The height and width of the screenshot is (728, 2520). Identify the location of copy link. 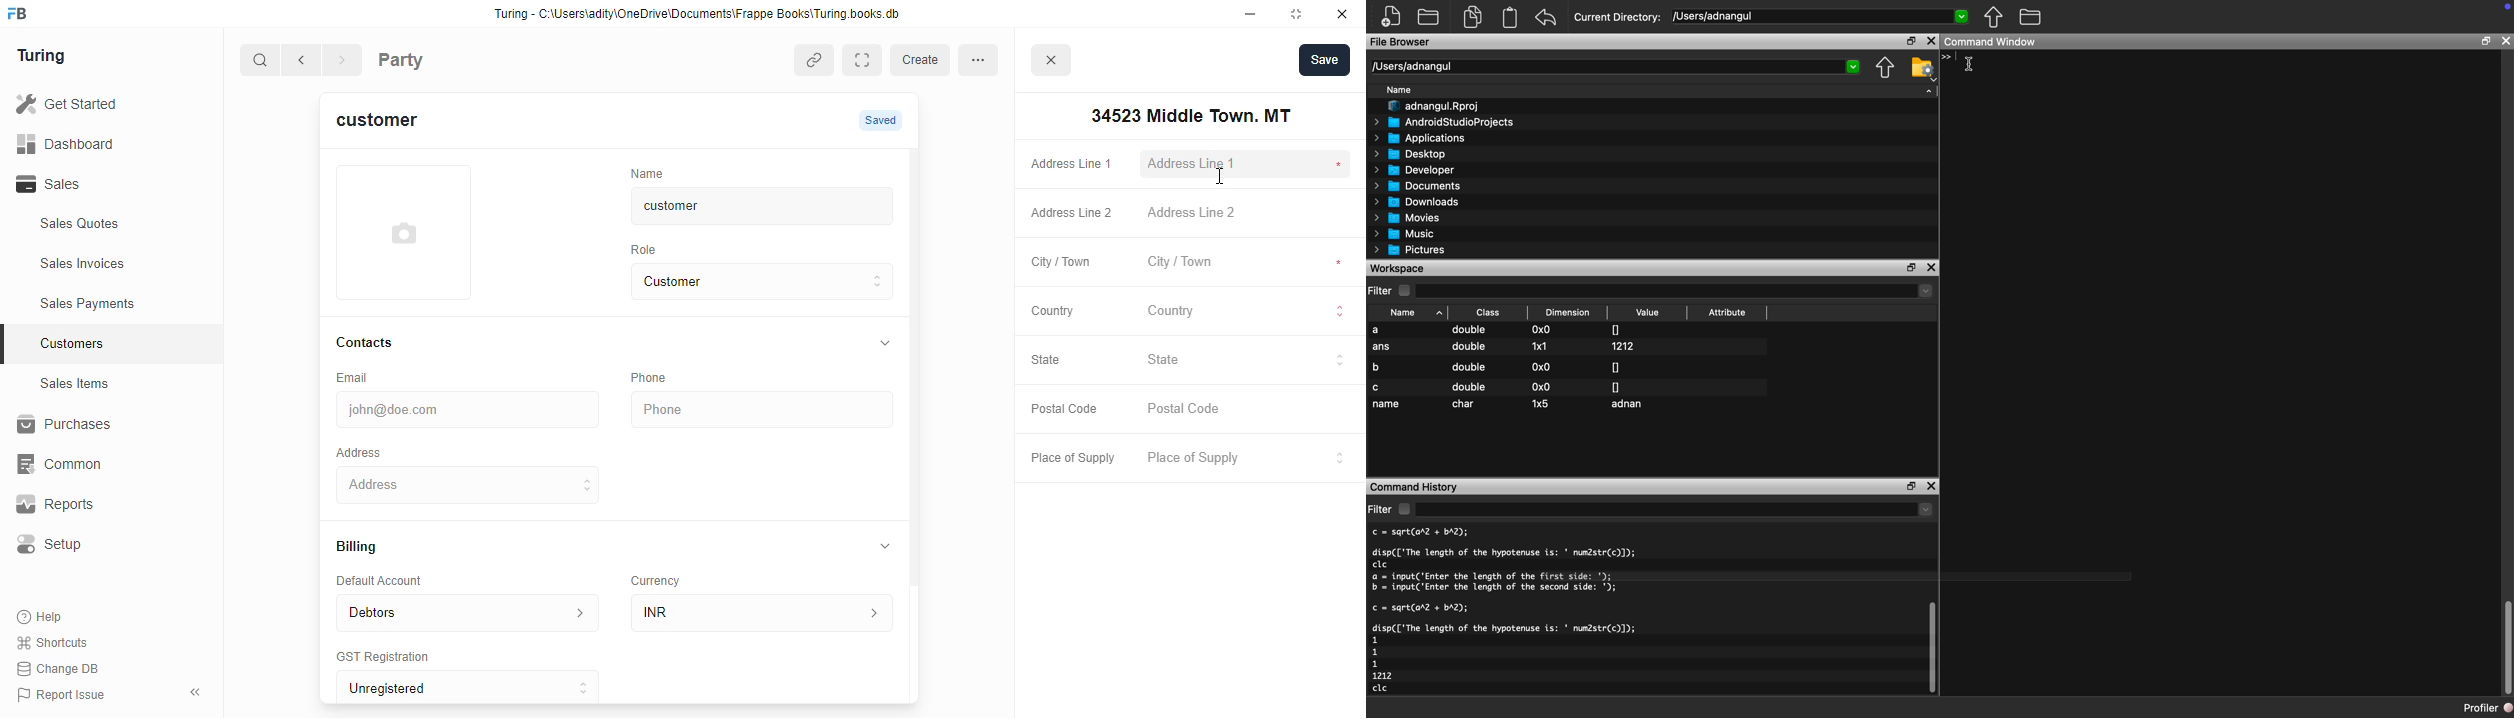
(816, 62).